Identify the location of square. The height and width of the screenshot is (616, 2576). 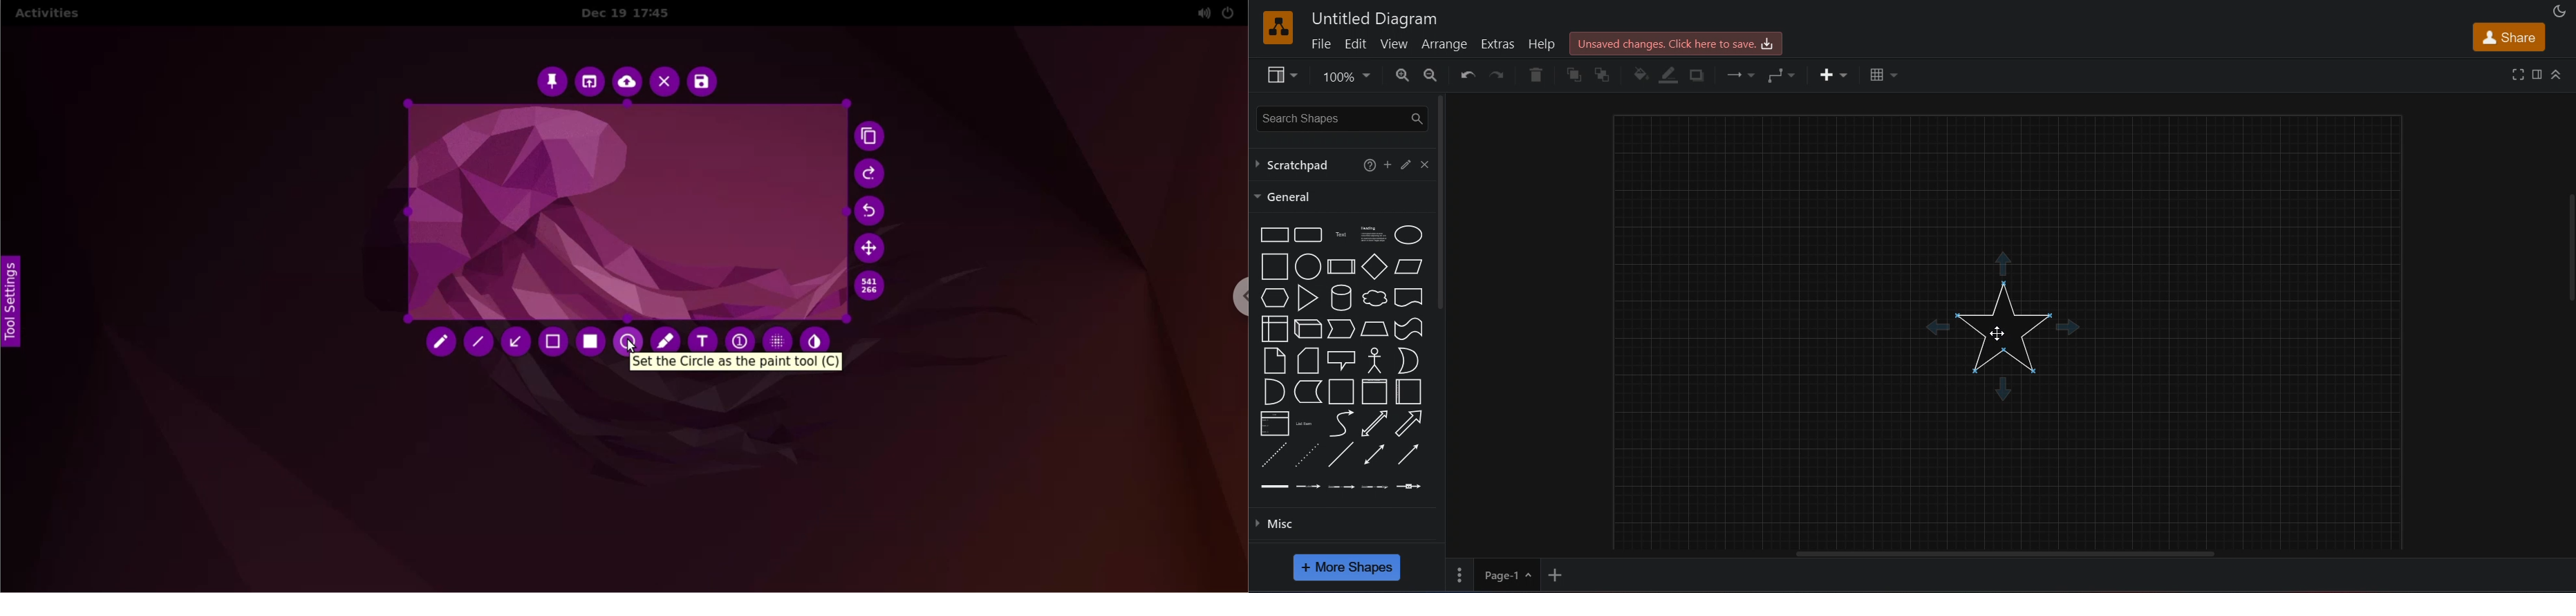
(1273, 266).